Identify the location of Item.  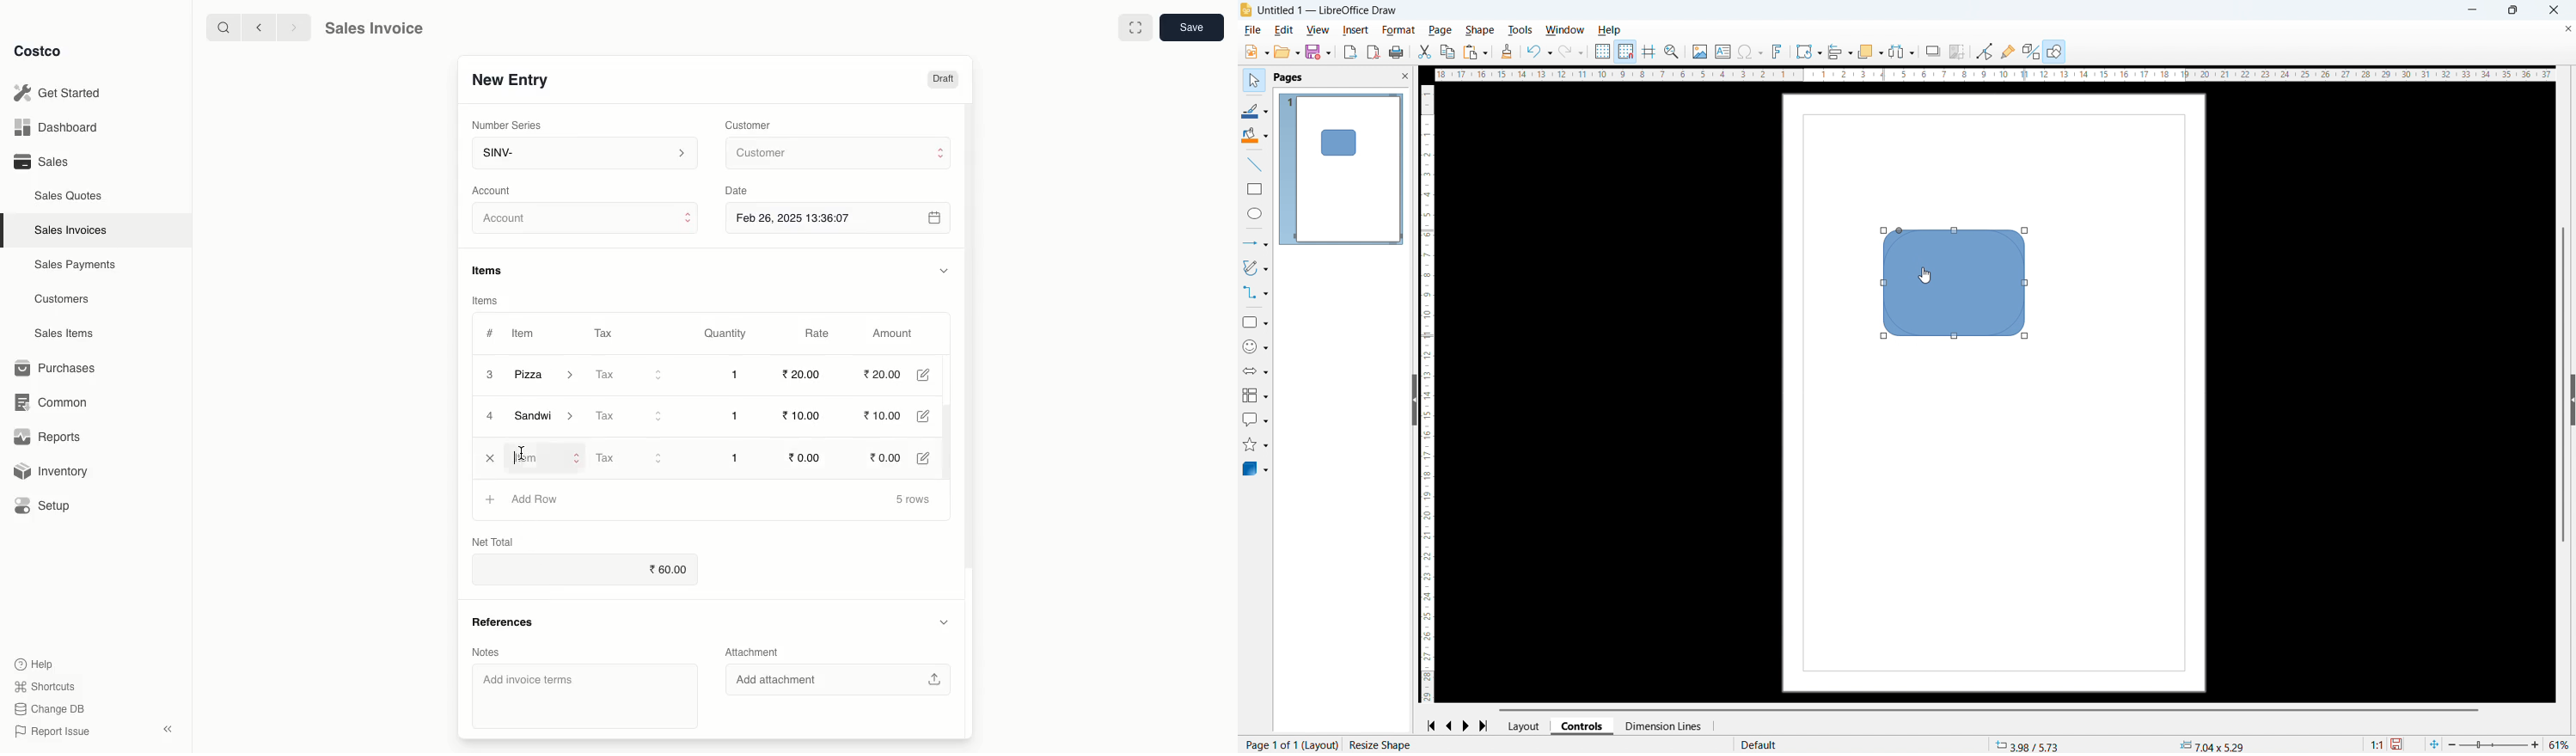
(525, 335).